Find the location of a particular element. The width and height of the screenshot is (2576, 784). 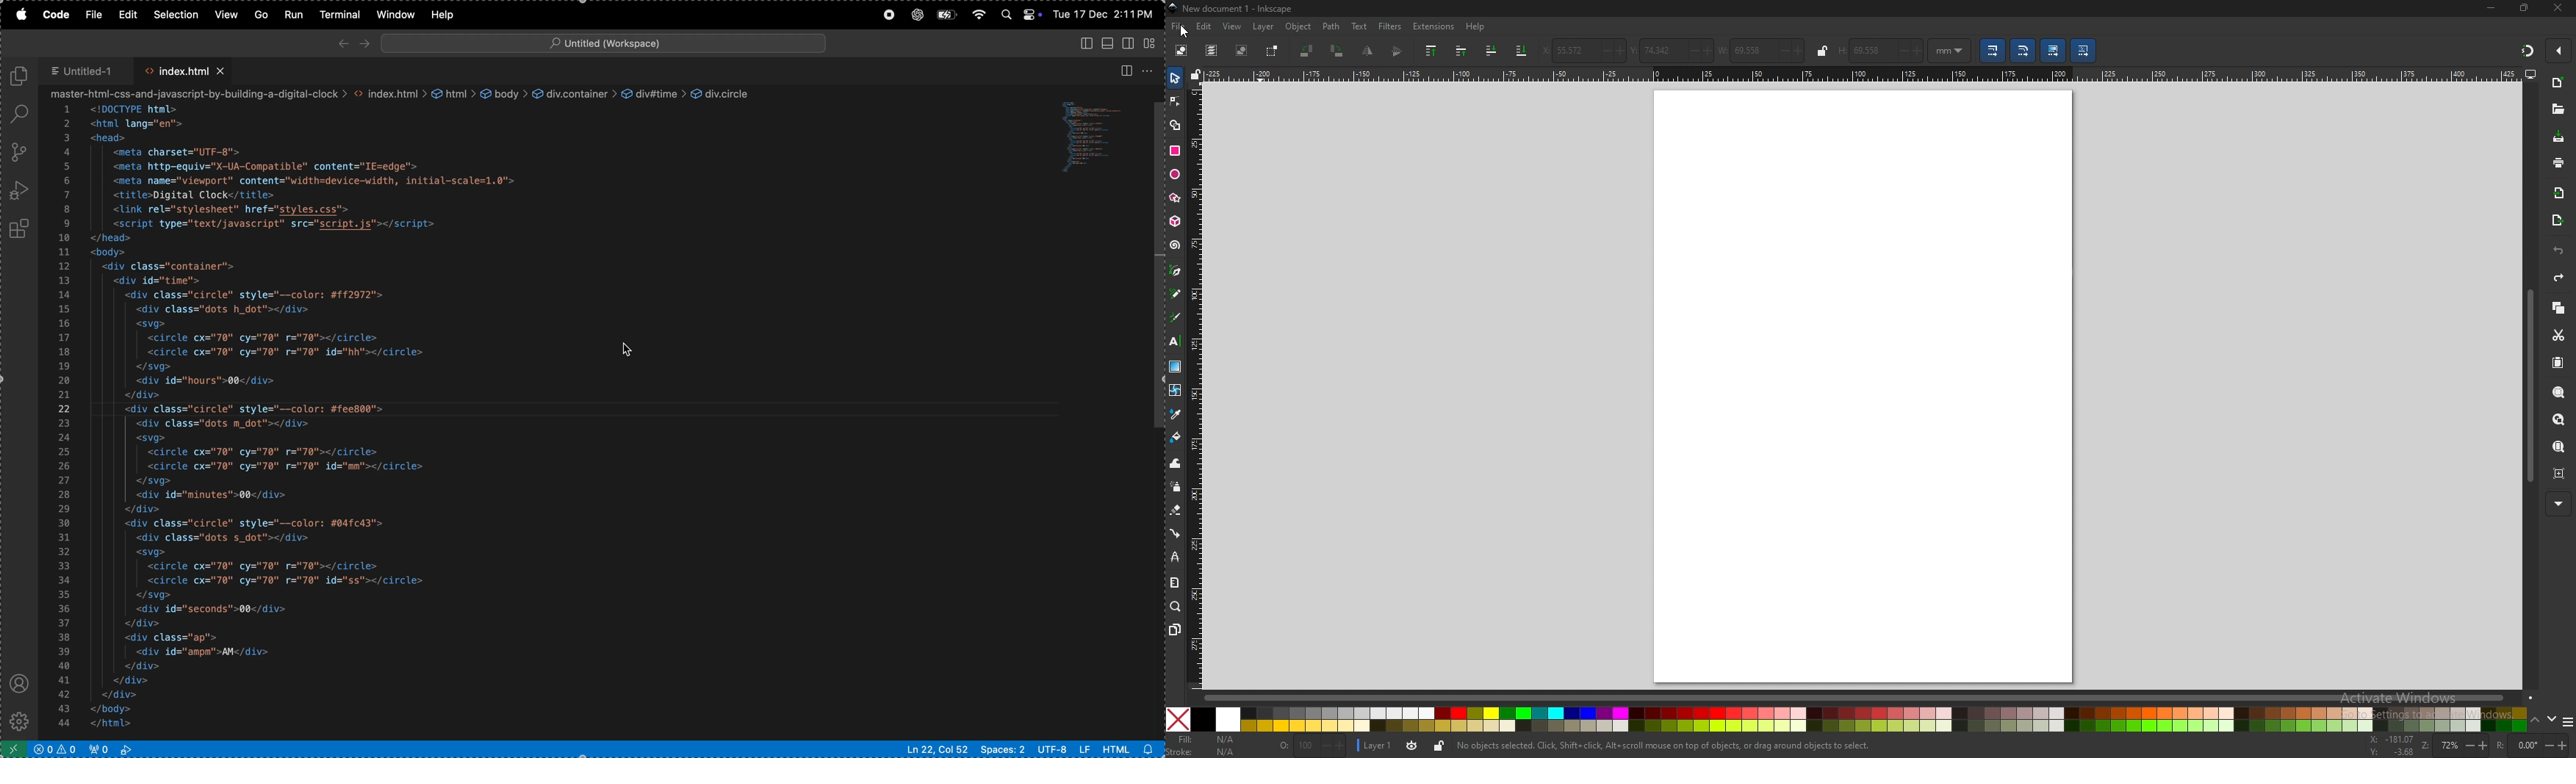

zoom is located at coordinates (1175, 607).